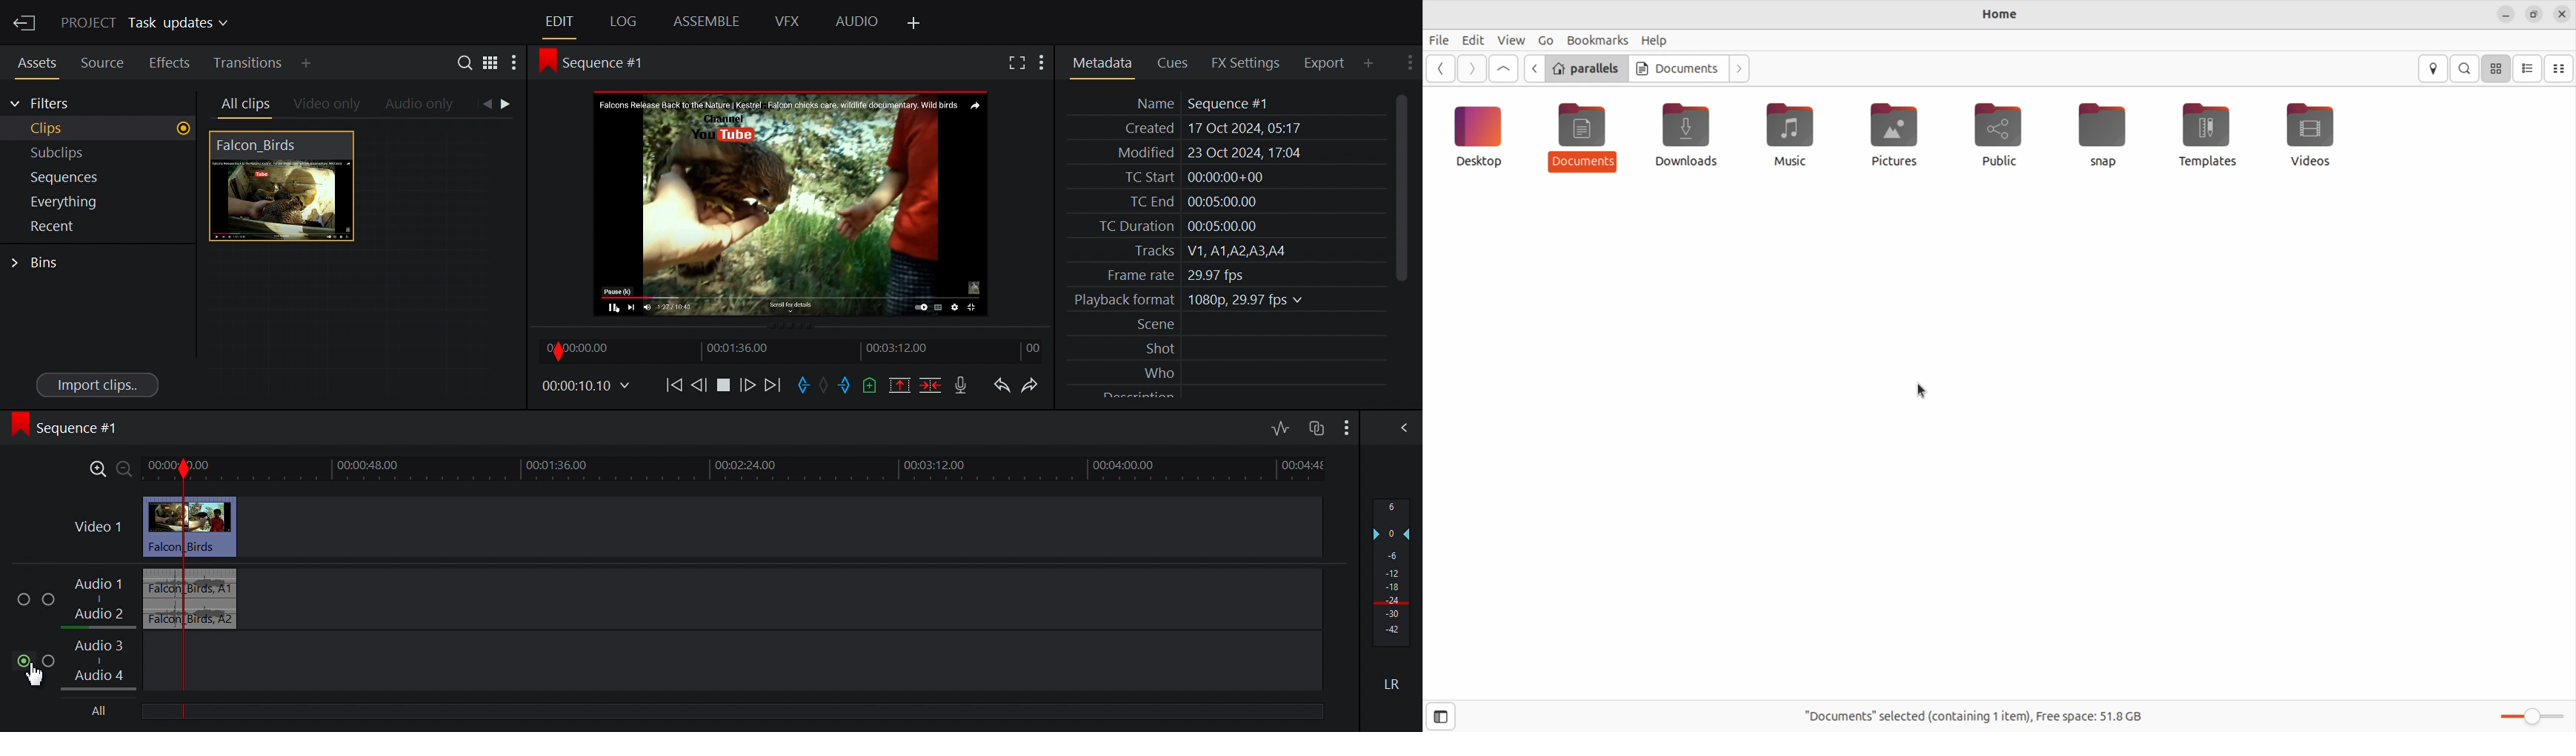  I want to click on music, so click(1791, 134).